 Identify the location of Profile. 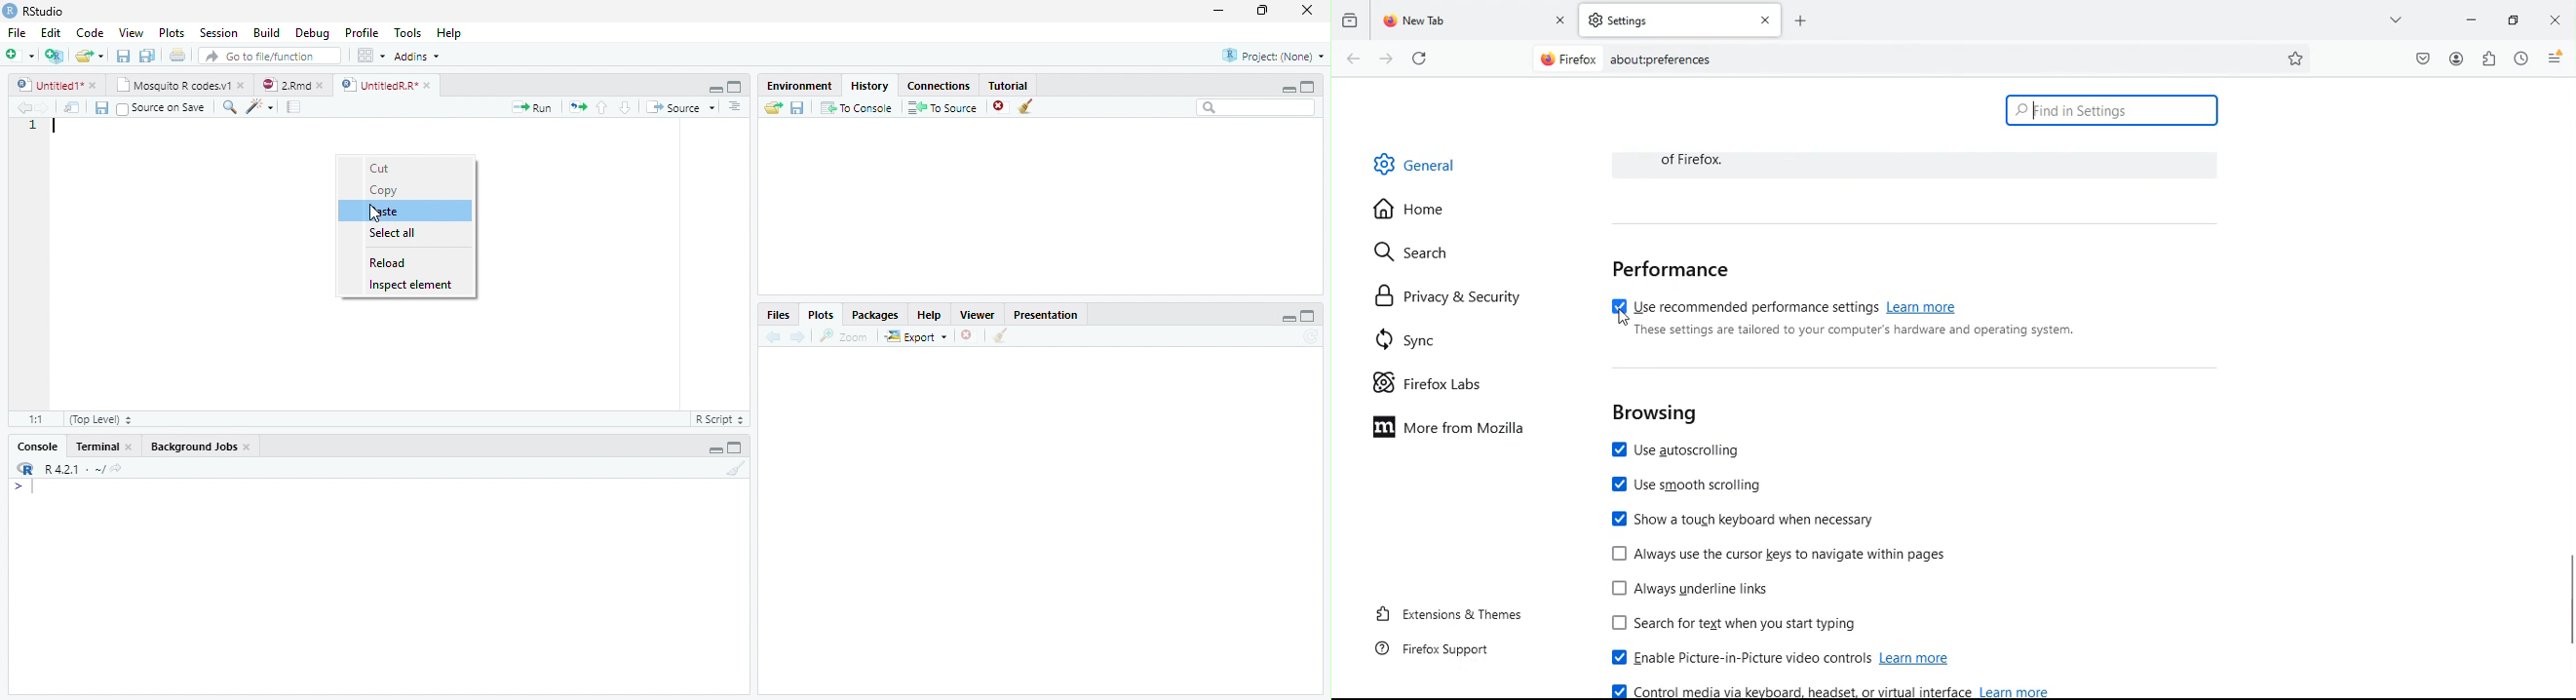
(363, 34).